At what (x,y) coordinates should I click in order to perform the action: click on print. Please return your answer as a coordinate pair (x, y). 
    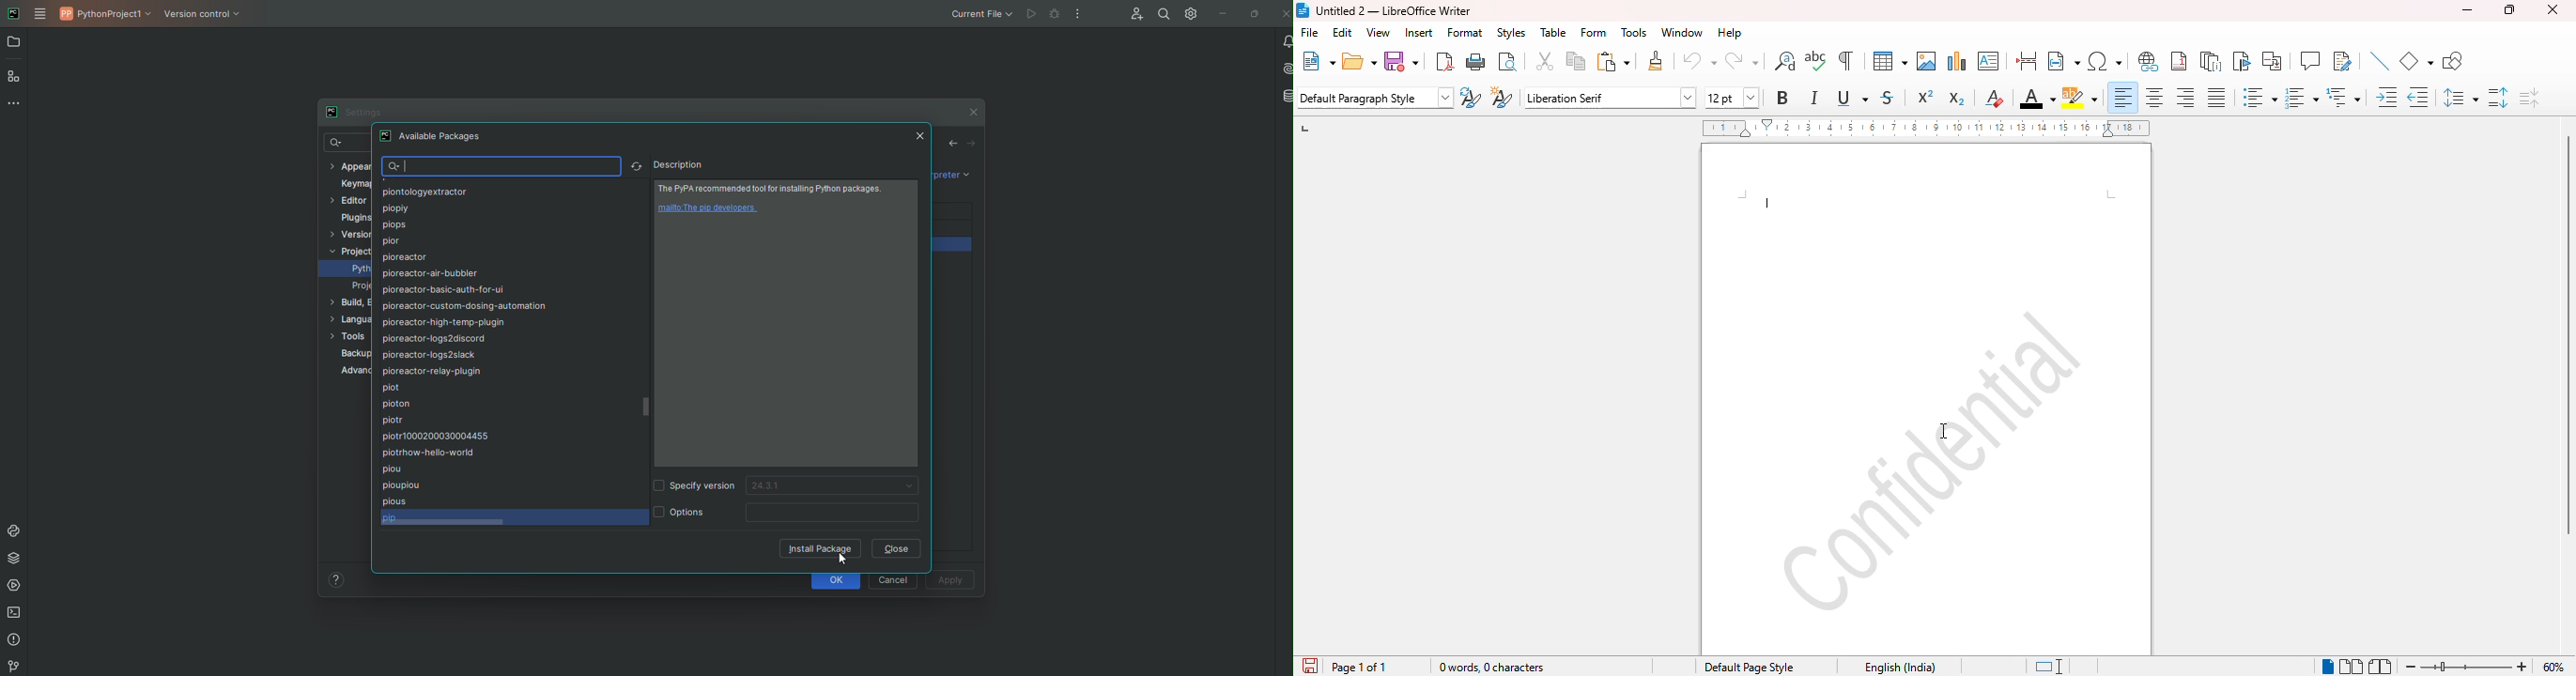
    Looking at the image, I should click on (1476, 61).